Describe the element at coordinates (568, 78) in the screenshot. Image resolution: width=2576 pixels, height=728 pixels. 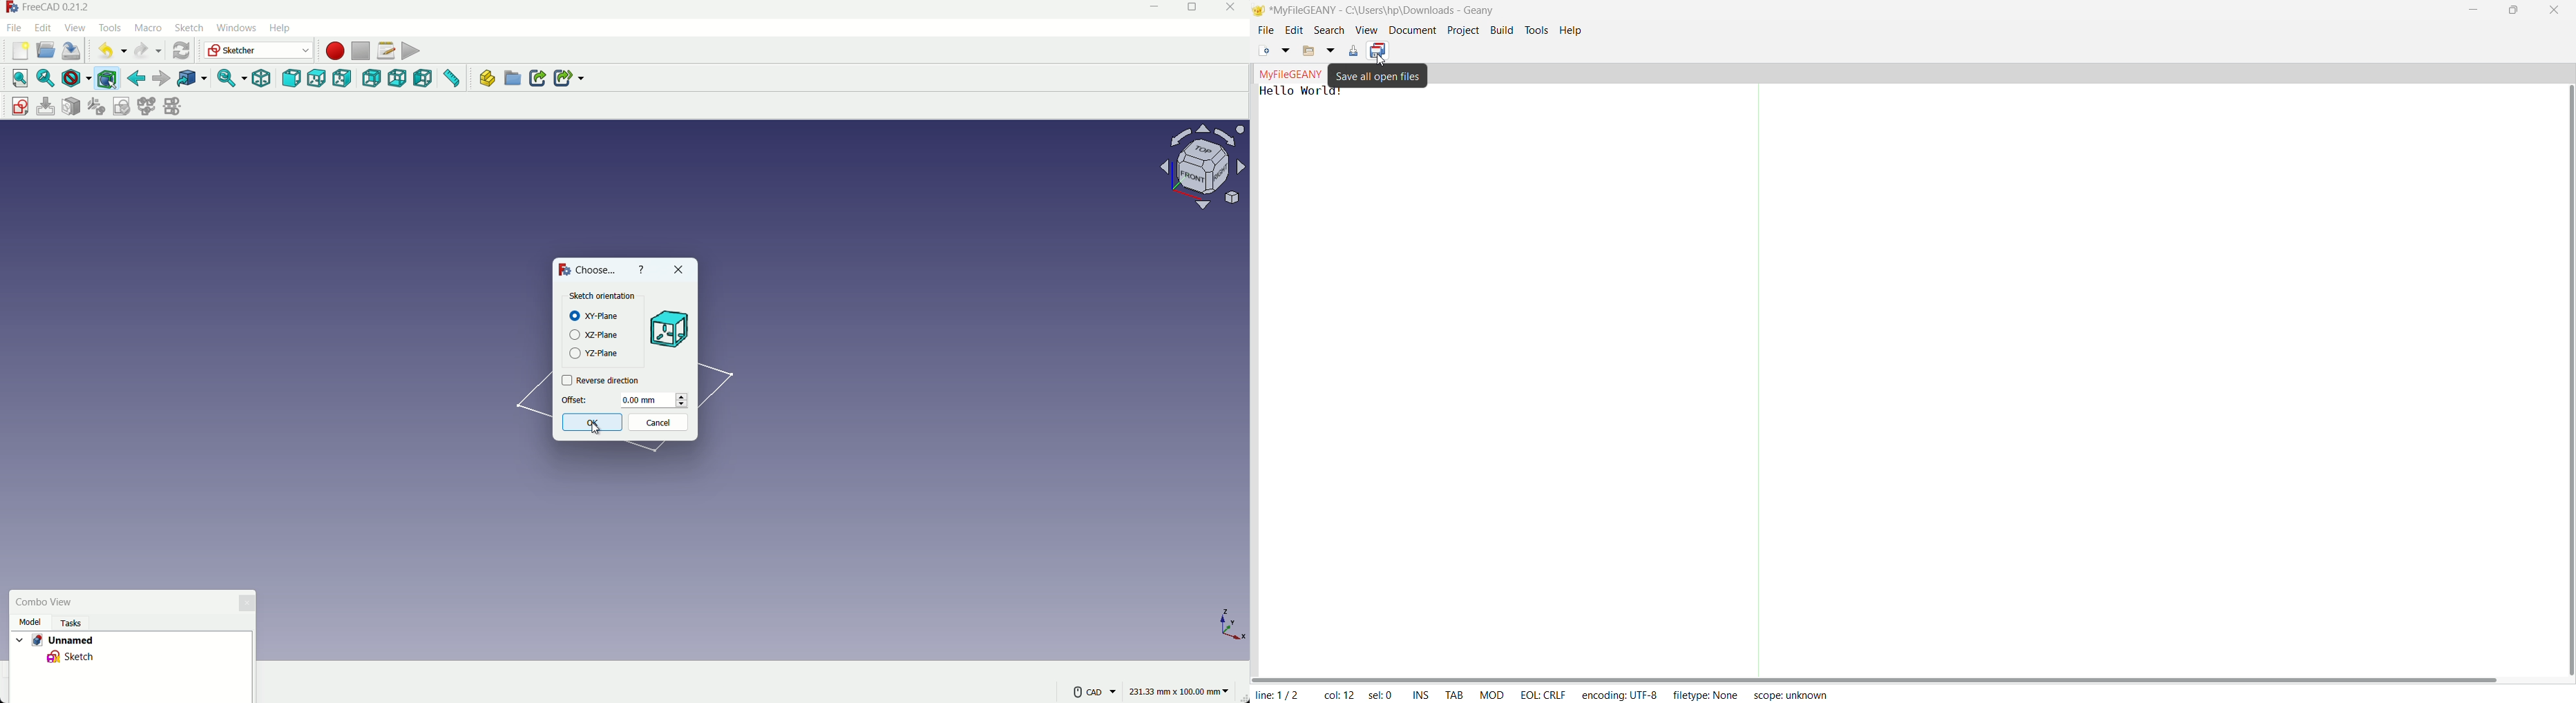
I see `create sub link` at that location.